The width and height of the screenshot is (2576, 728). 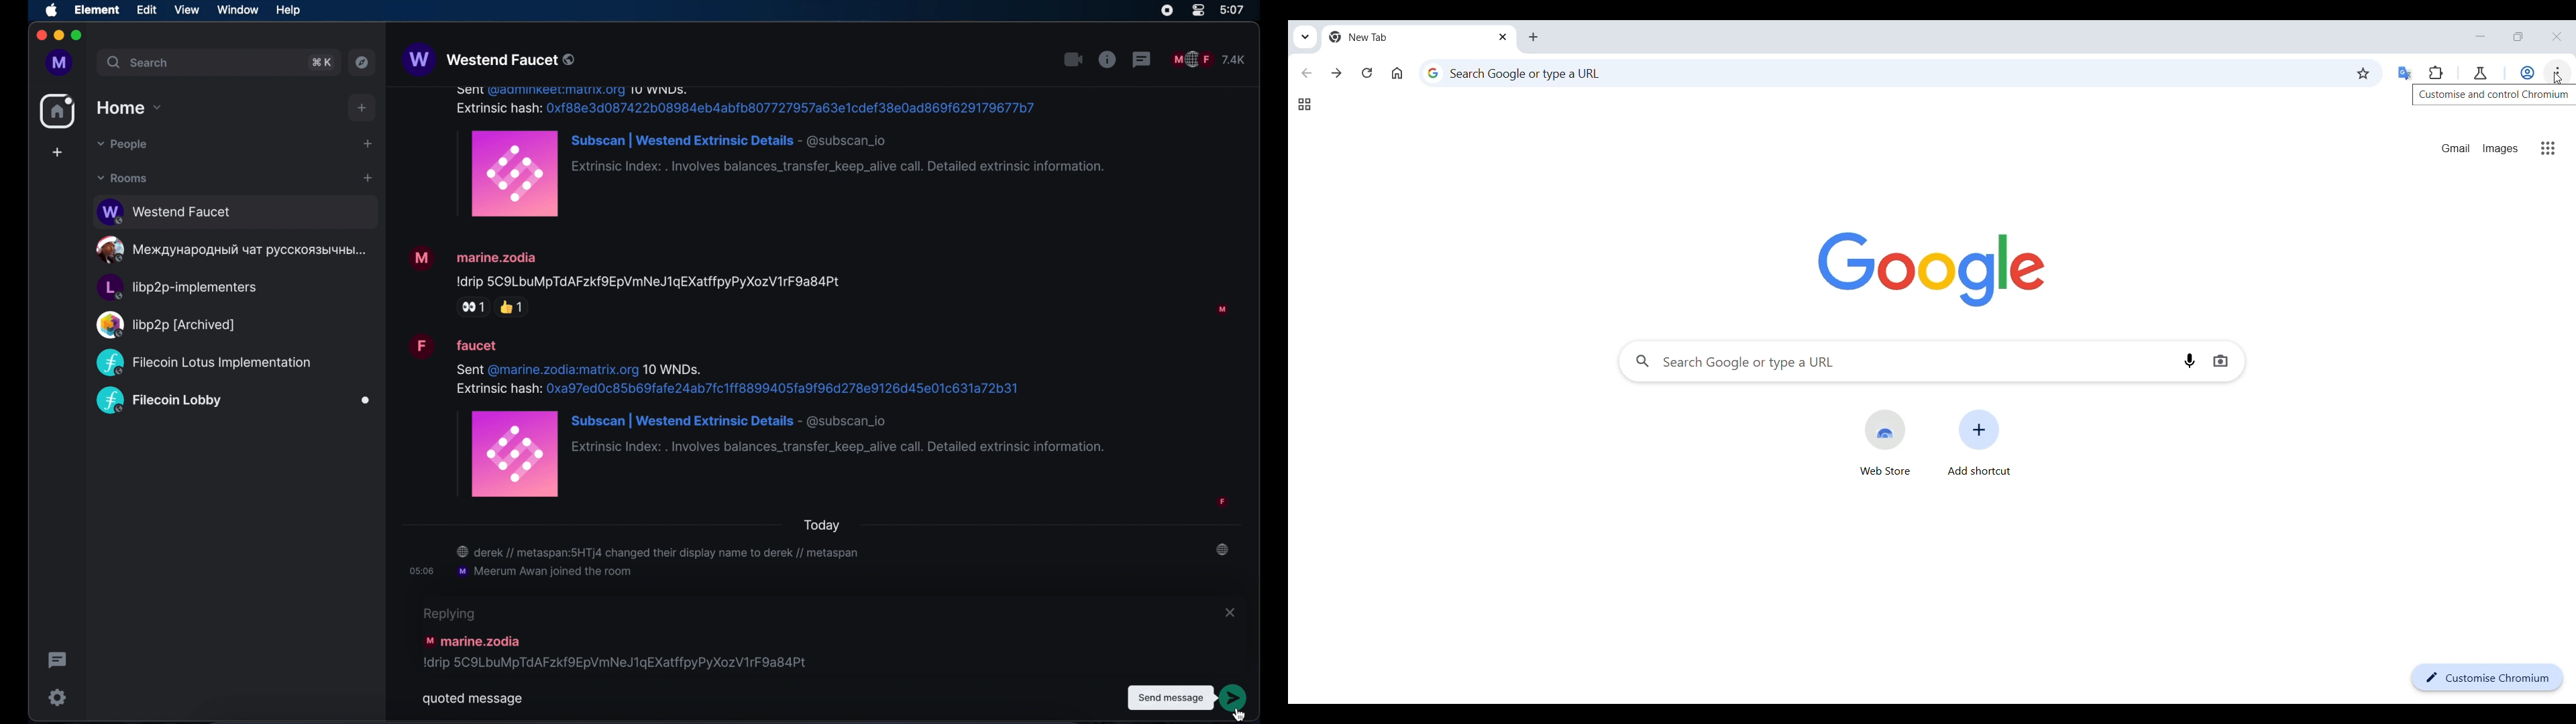 I want to click on Google apps, so click(x=2548, y=148).